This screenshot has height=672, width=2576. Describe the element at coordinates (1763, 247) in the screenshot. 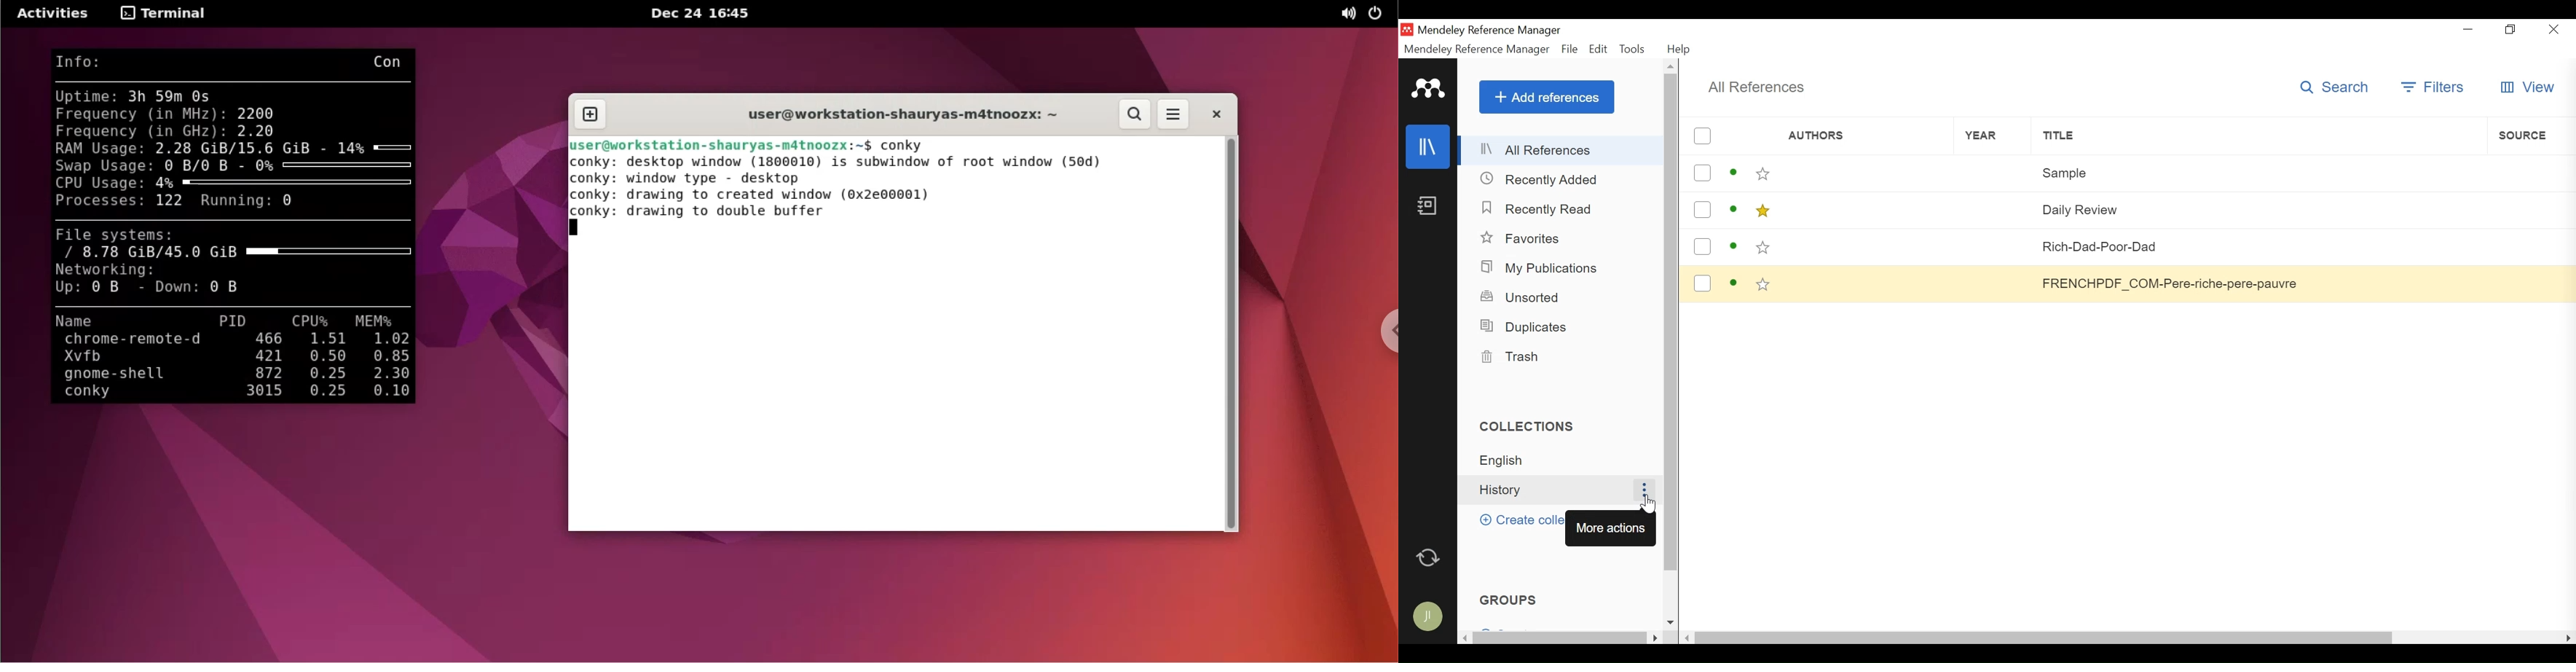

I see `Toggle favorites` at that location.